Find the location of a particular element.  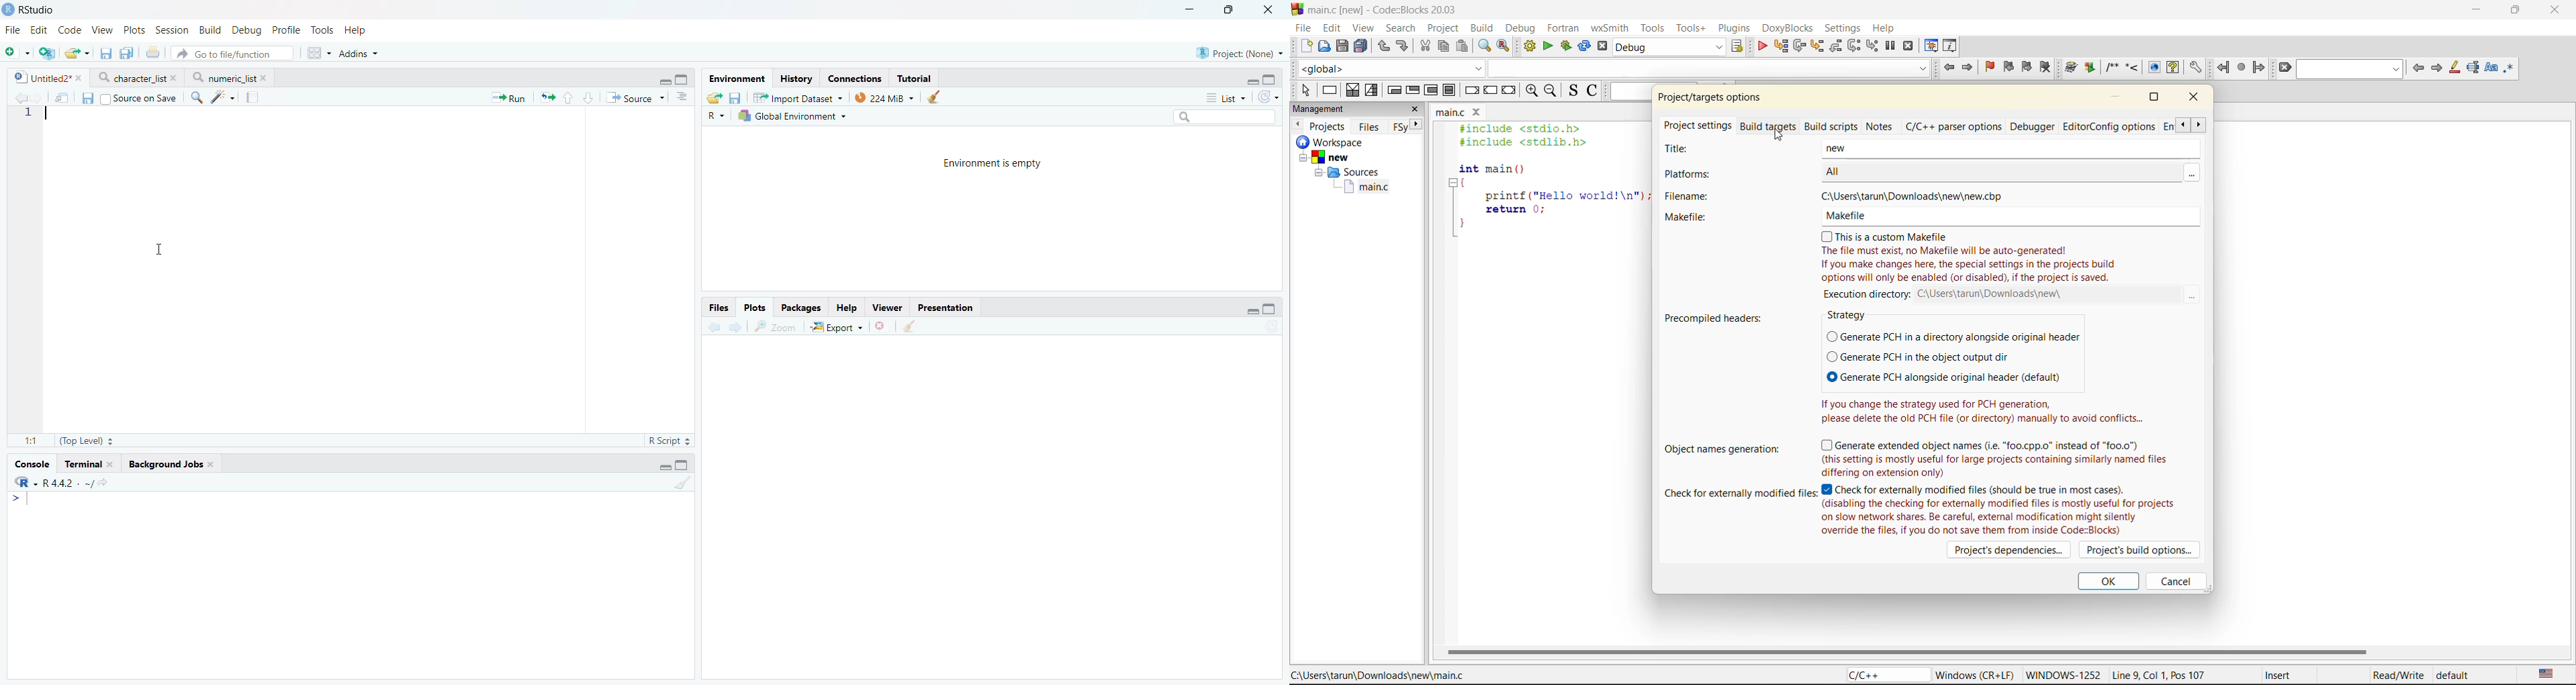

Sources is located at coordinates (1344, 174).